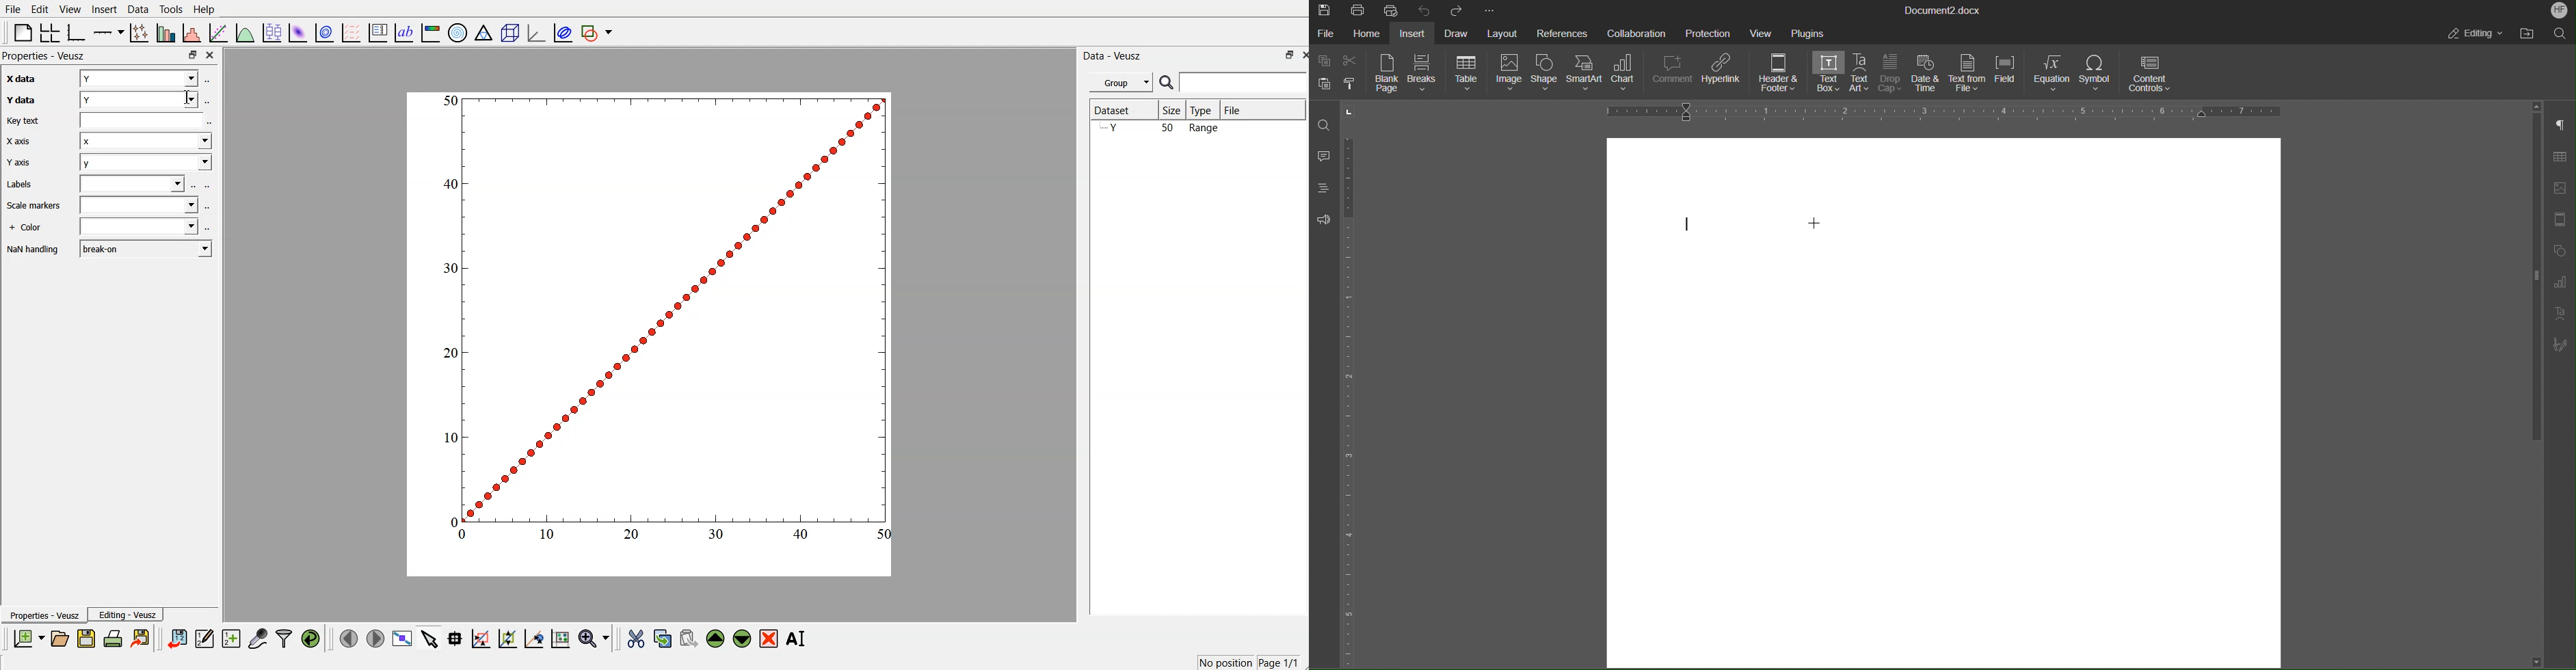 Image resolution: width=2576 pixels, height=672 pixels. What do you see at coordinates (2558, 250) in the screenshot?
I see `Shape Settings` at bounding box center [2558, 250].